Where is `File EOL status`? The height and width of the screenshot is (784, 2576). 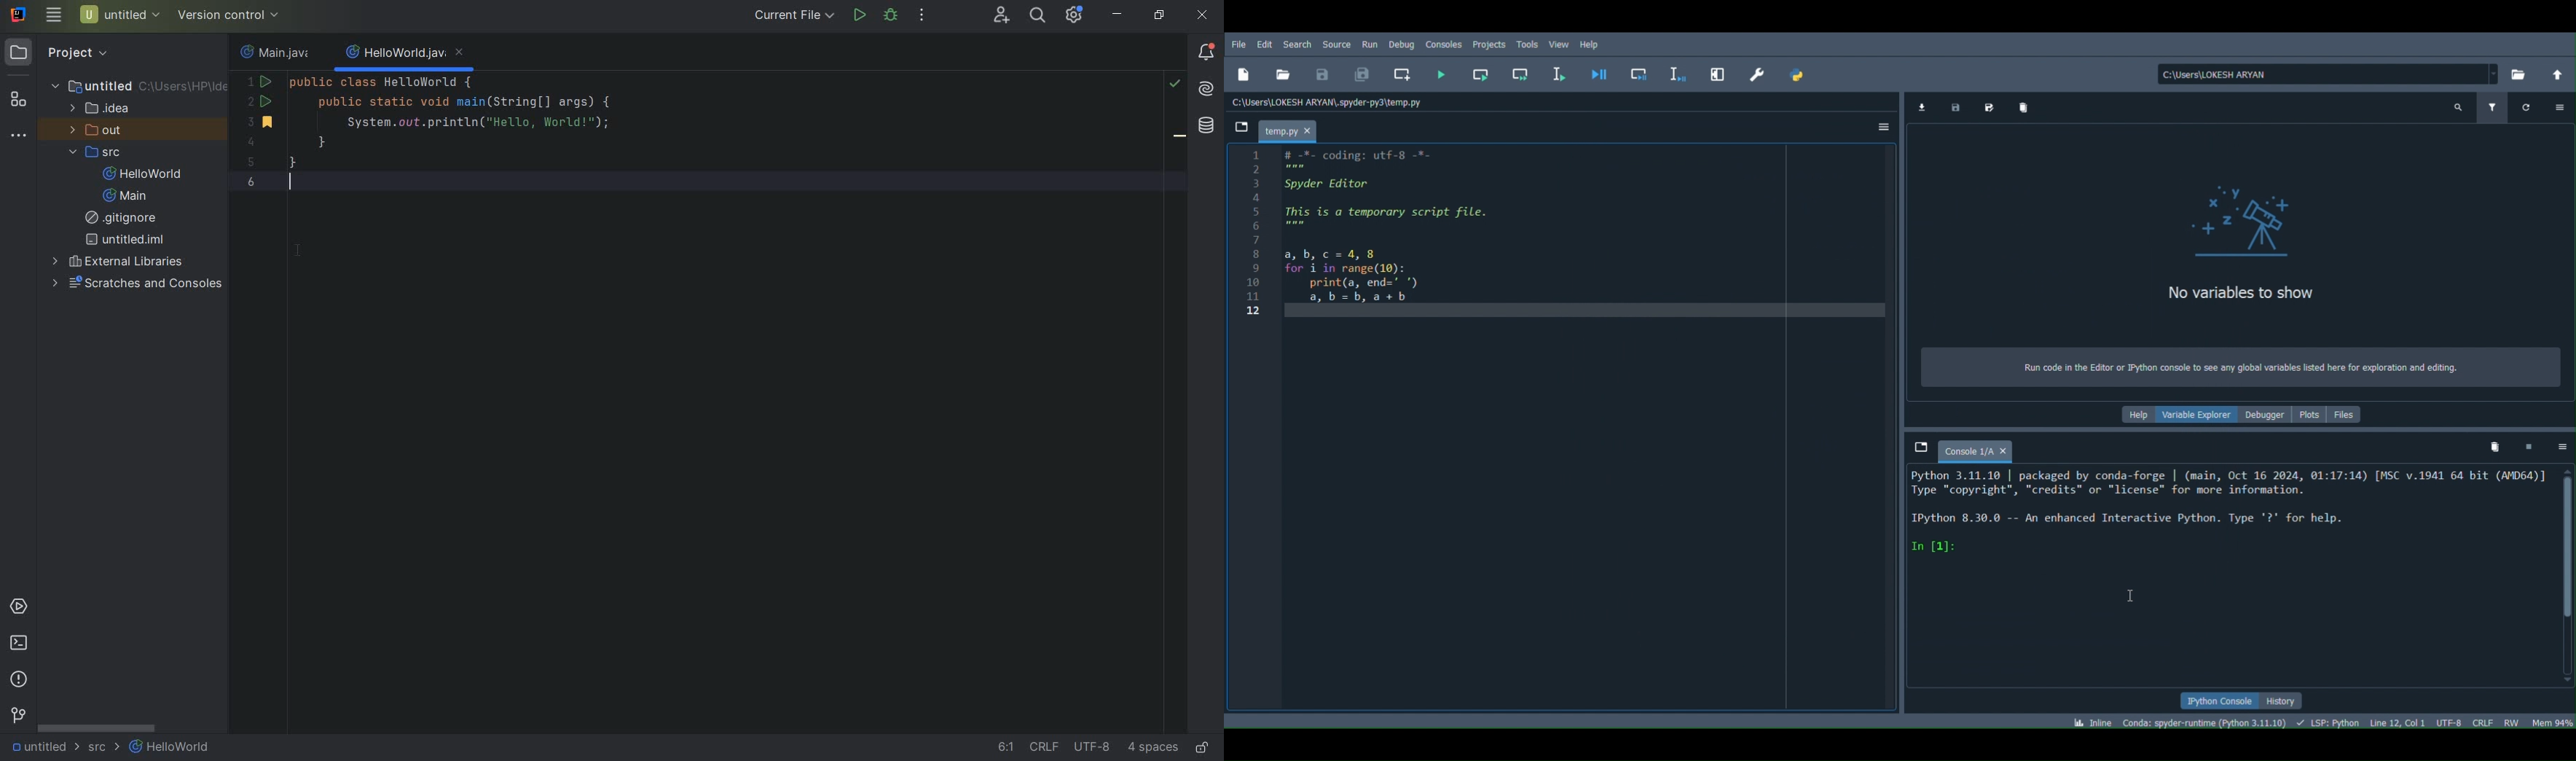
File EOL status is located at coordinates (2482, 724).